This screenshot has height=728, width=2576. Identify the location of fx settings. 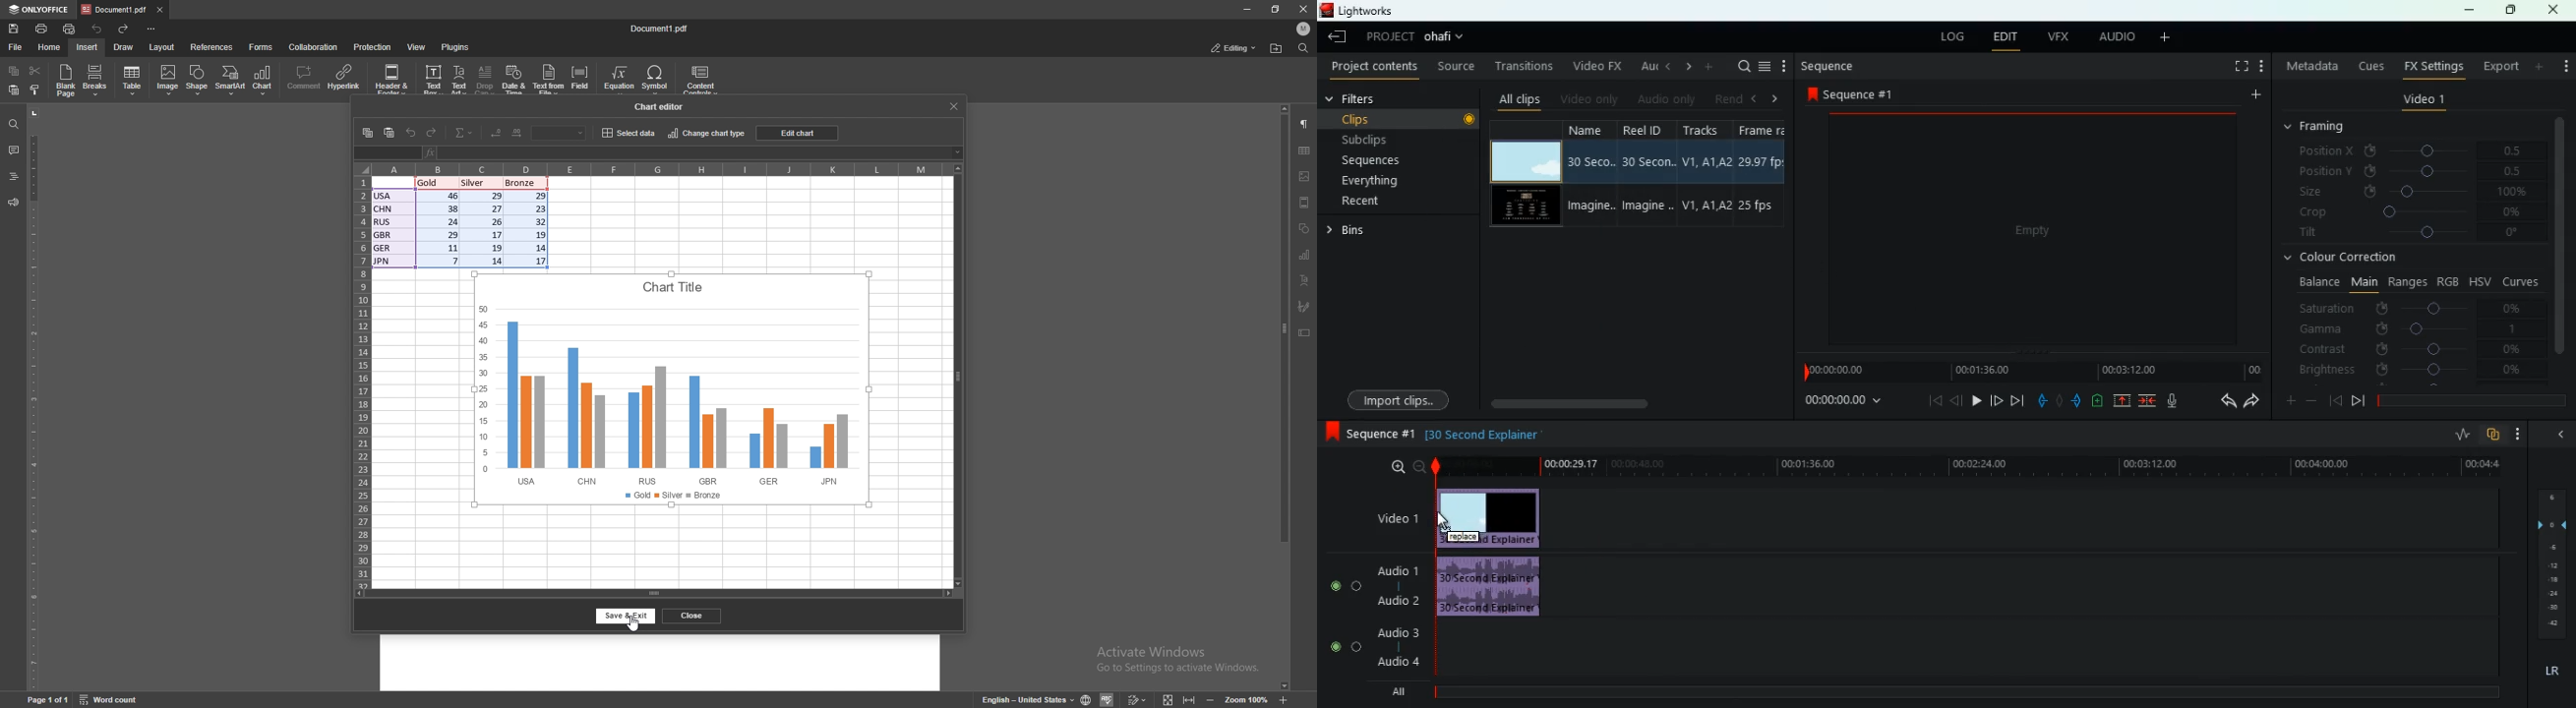
(2432, 65).